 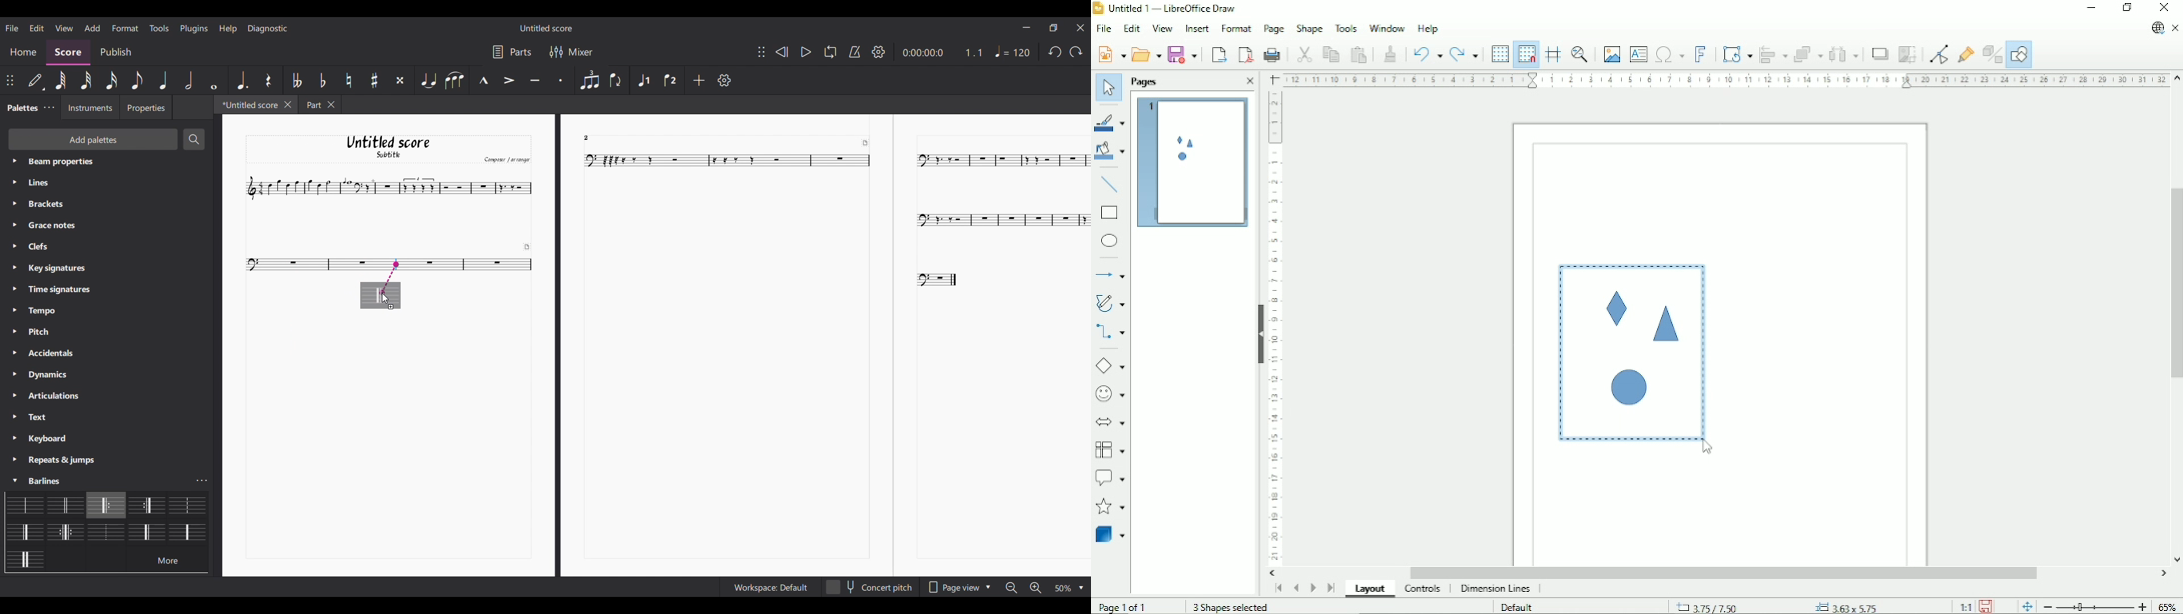 I want to click on Horizontal scrollbar, so click(x=1726, y=573).